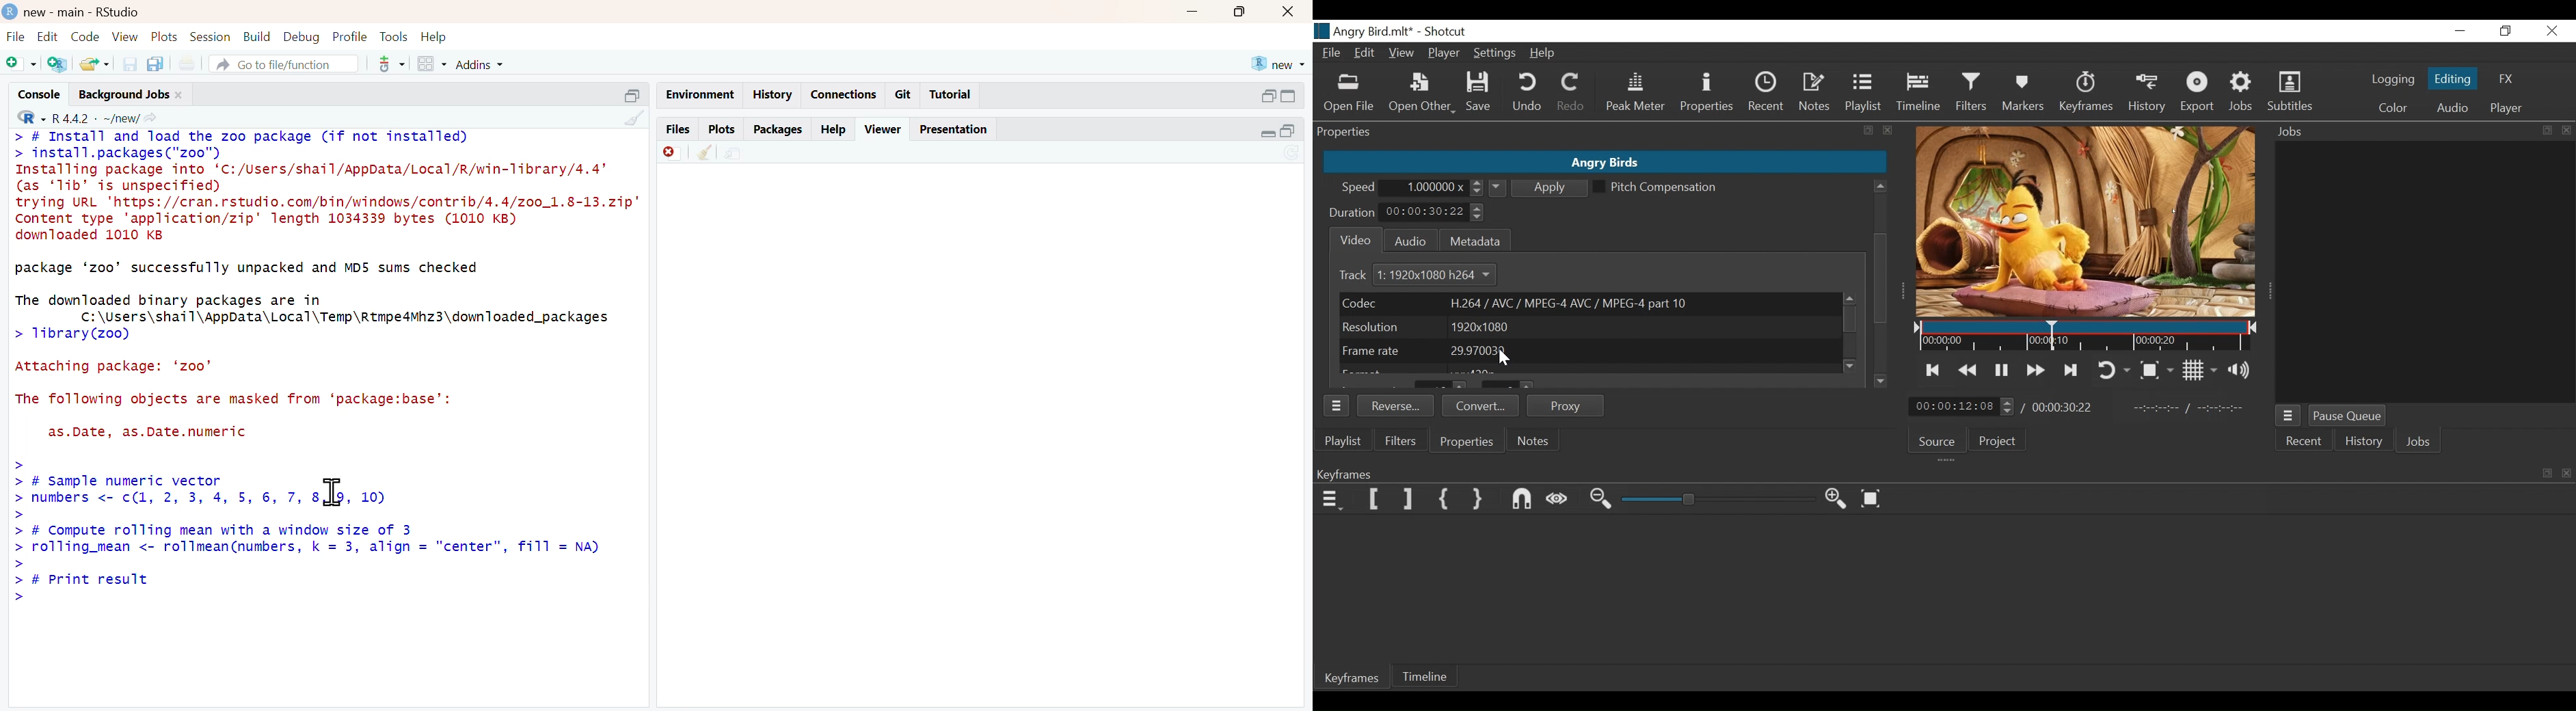 Image resolution: width=2576 pixels, height=728 pixels. Describe the element at coordinates (395, 38) in the screenshot. I see `tools` at that location.